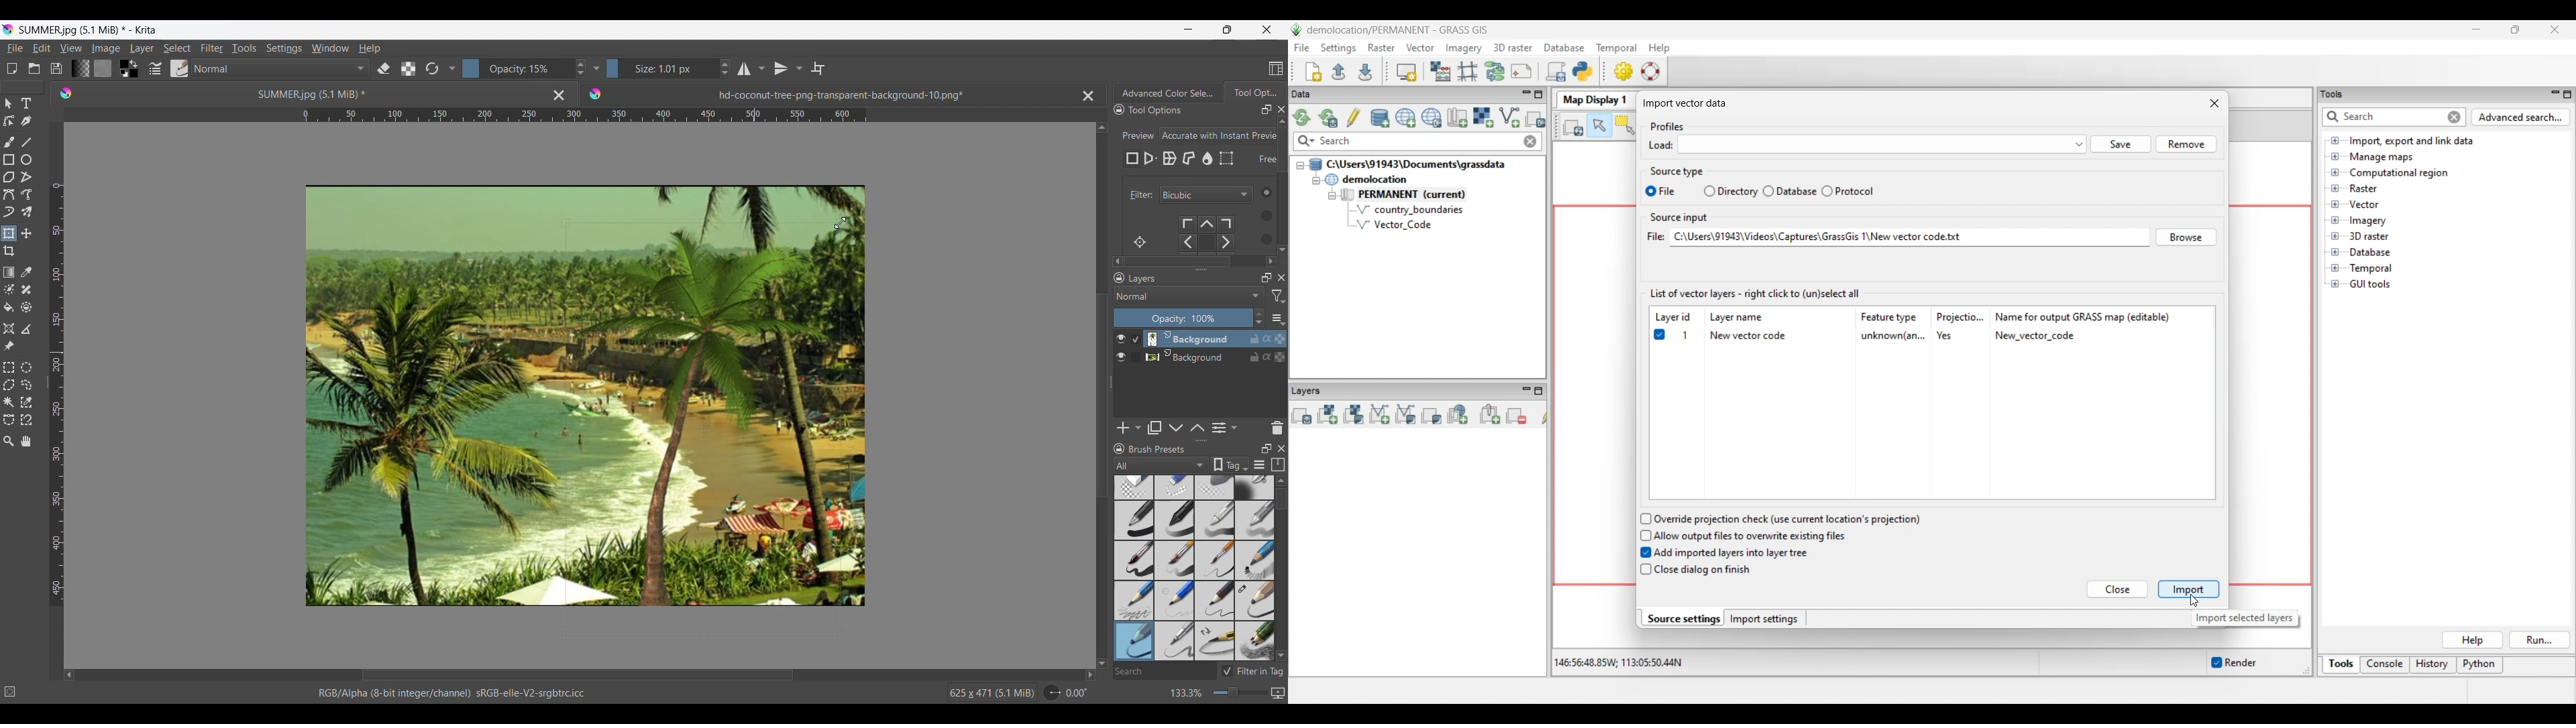 The height and width of the screenshot is (728, 2576). What do you see at coordinates (1280, 247) in the screenshot?
I see `Down` at bounding box center [1280, 247].